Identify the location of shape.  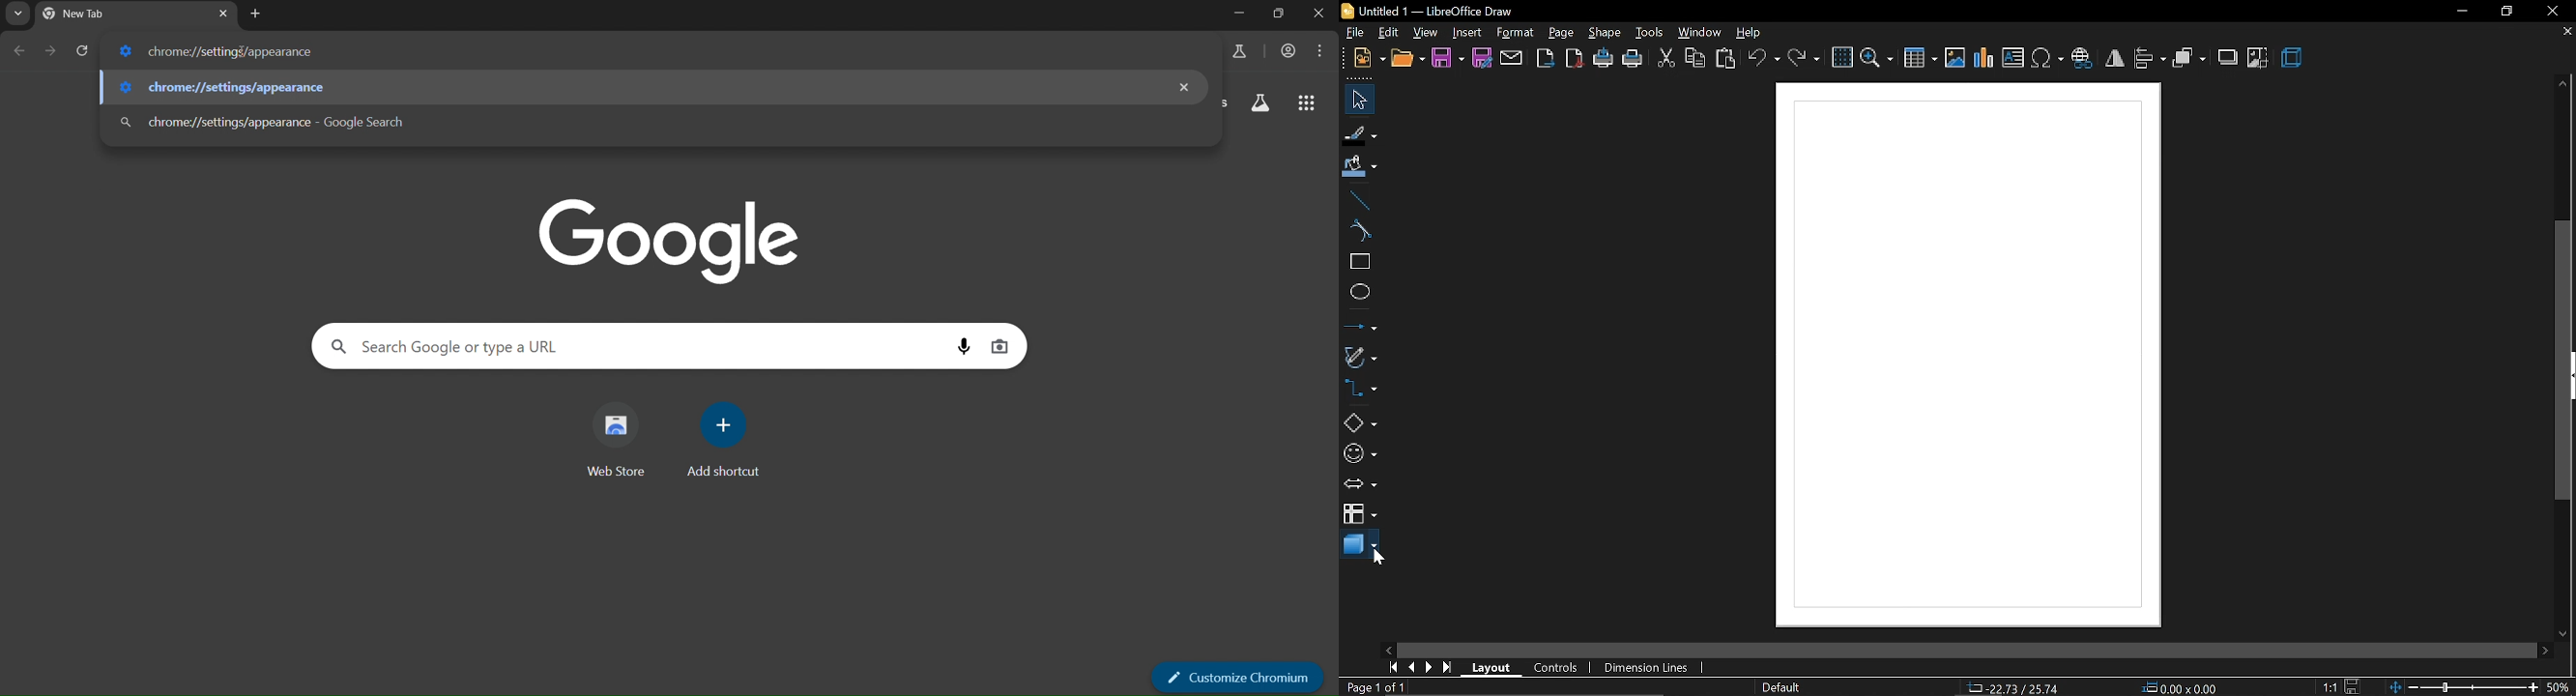
(1606, 33).